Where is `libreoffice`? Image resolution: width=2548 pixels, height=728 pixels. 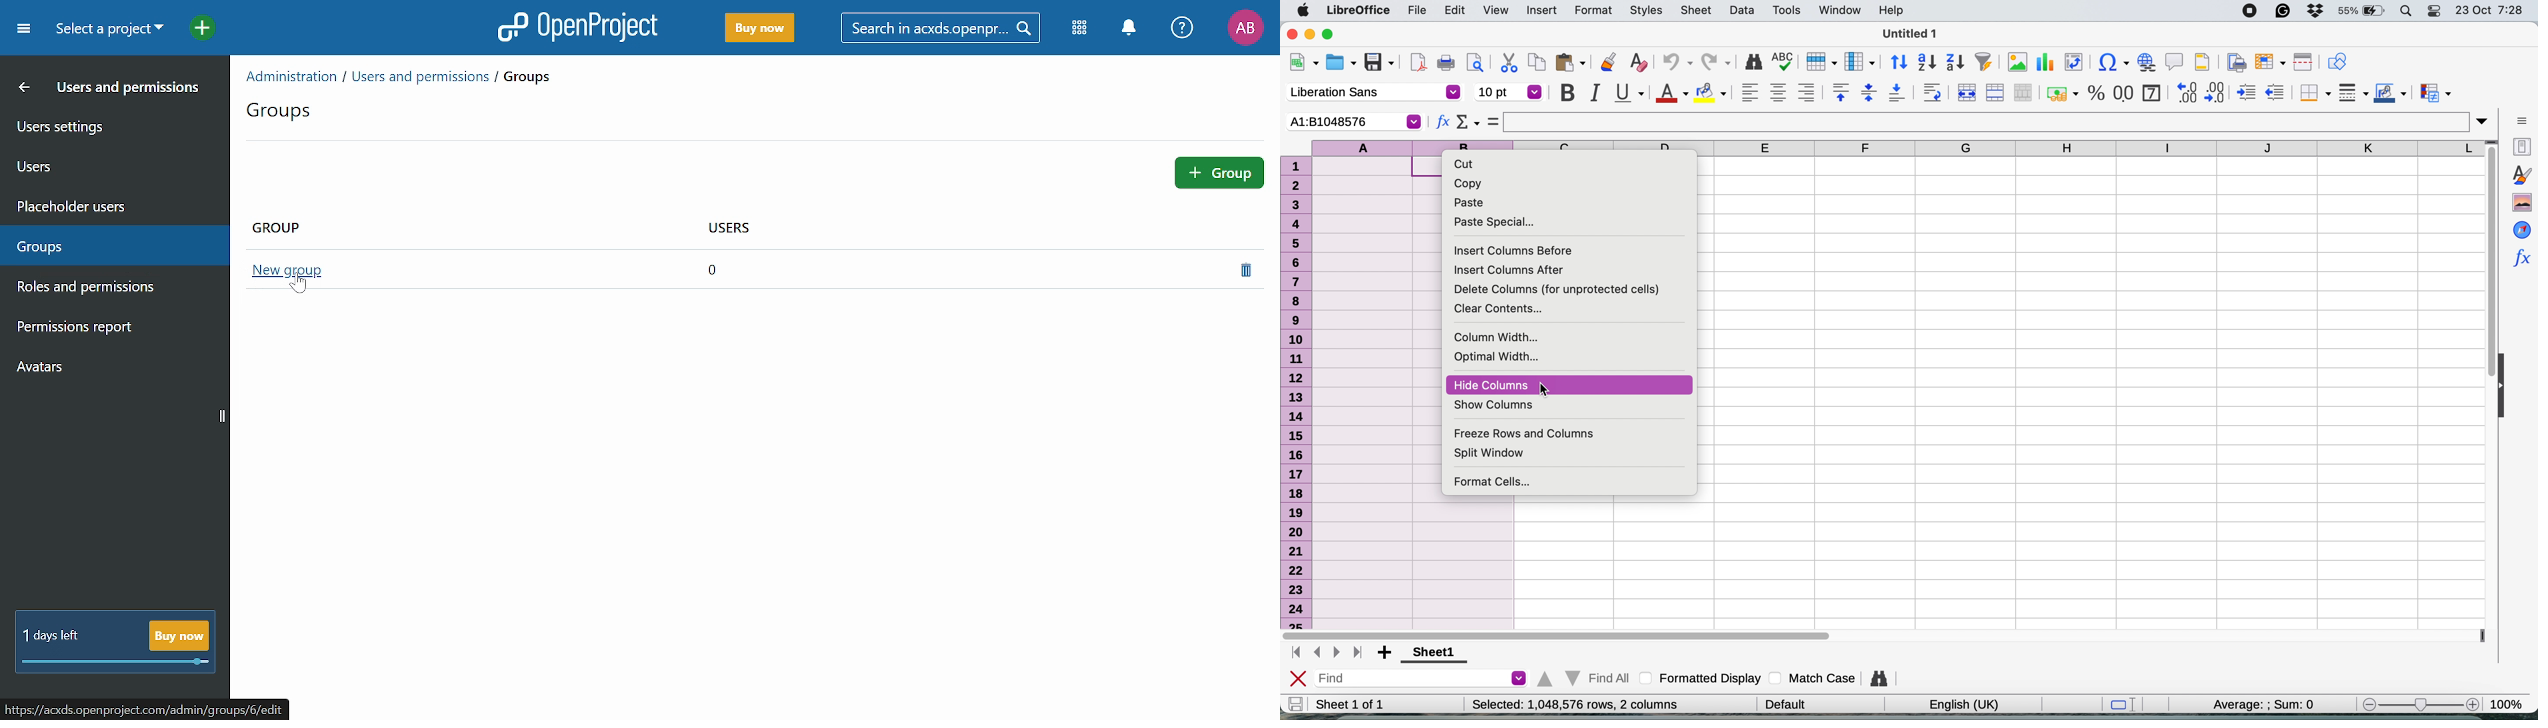 libreoffice is located at coordinates (1359, 10).